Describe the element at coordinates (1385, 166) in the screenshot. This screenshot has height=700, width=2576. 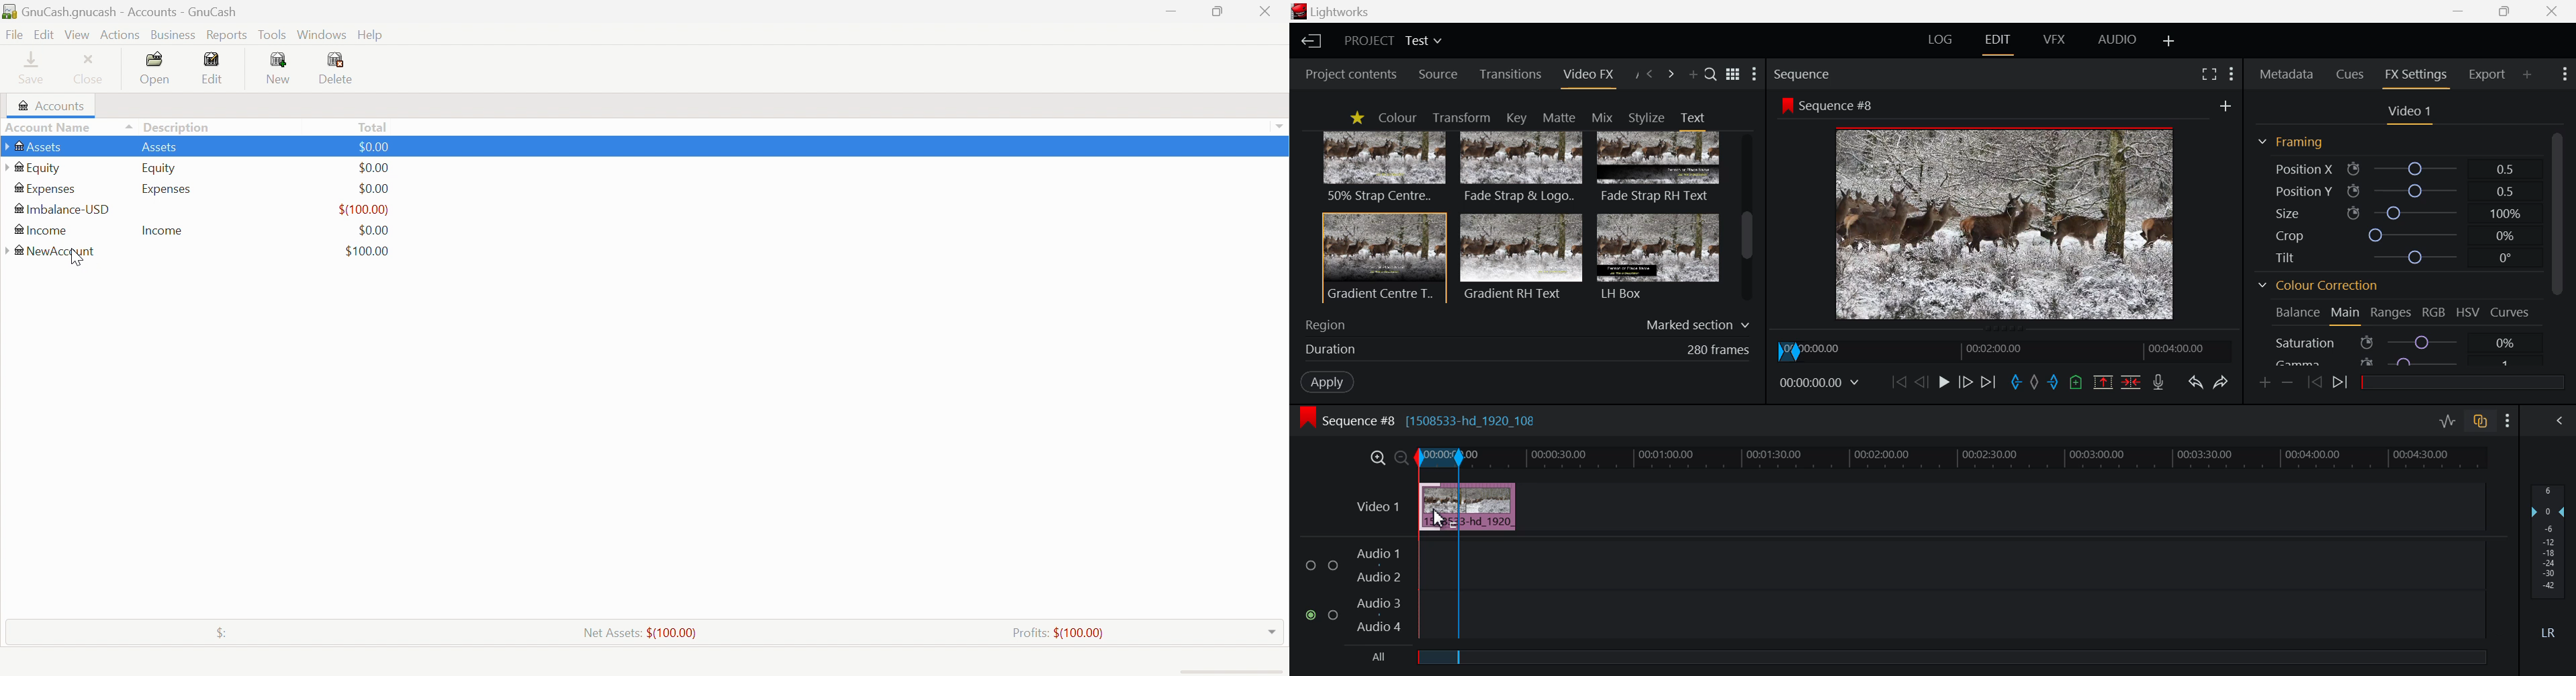
I see `50% Strap centre` at that location.